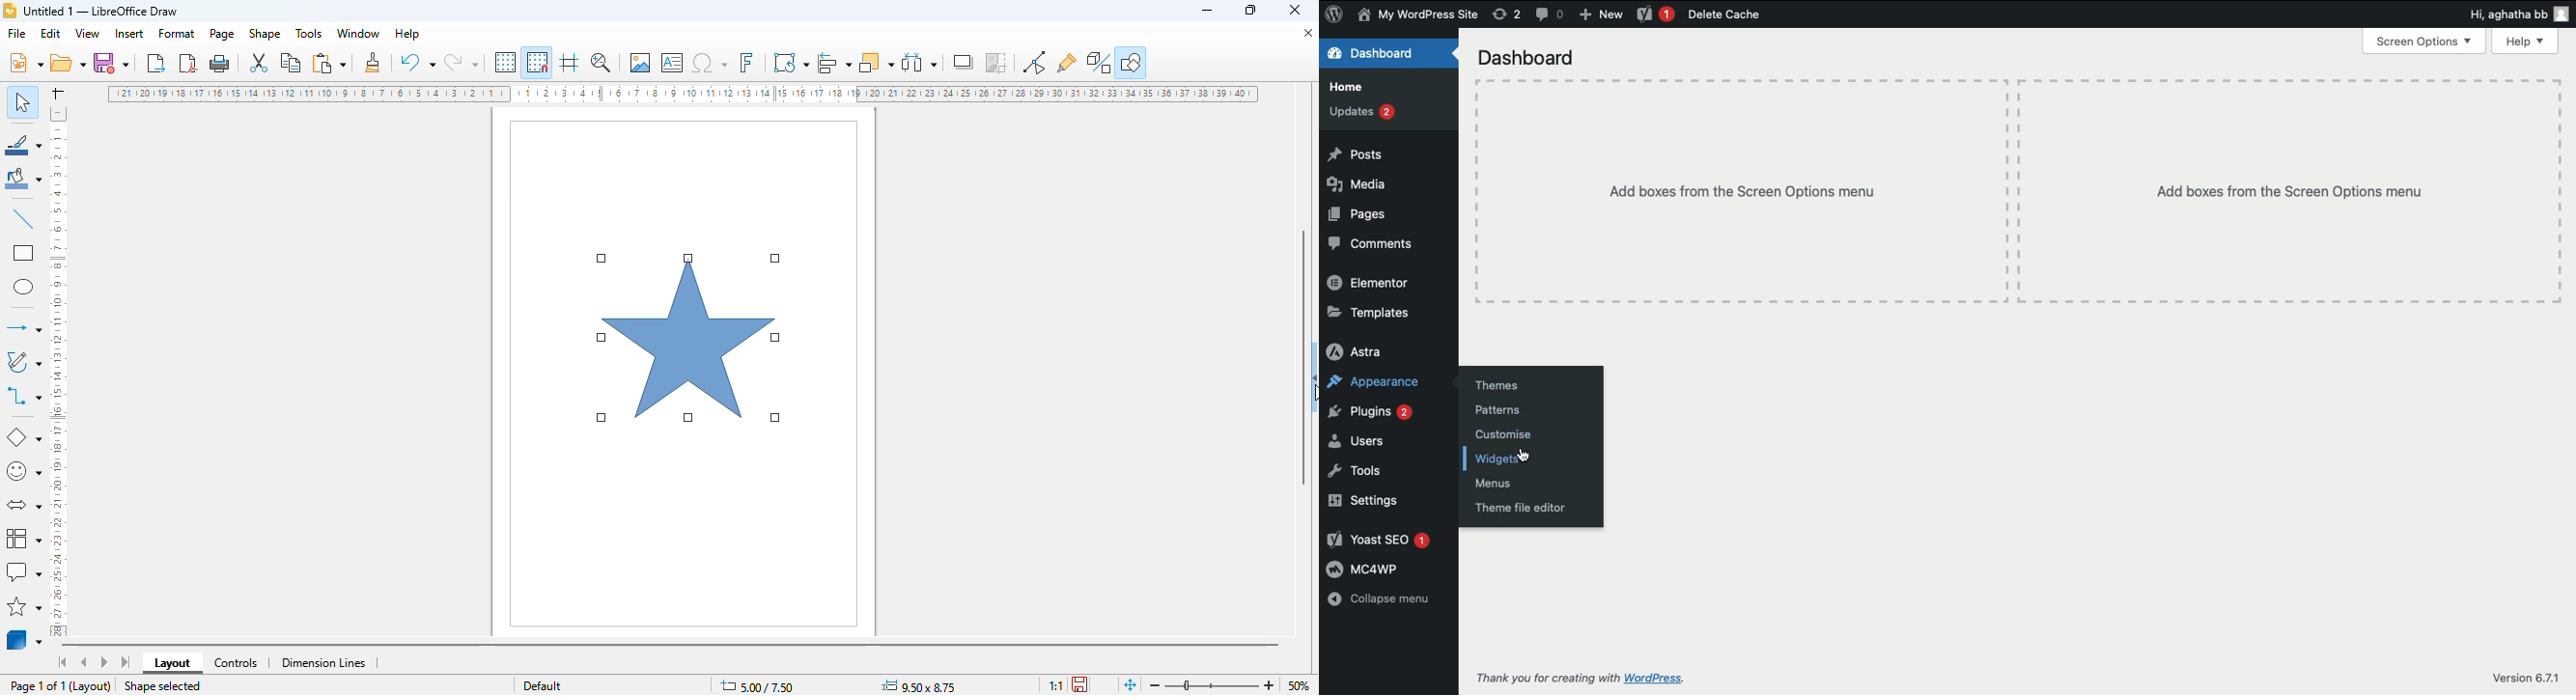 The width and height of the screenshot is (2576, 700). Describe the element at coordinates (1156, 685) in the screenshot. I see `Zoom out` at that location.